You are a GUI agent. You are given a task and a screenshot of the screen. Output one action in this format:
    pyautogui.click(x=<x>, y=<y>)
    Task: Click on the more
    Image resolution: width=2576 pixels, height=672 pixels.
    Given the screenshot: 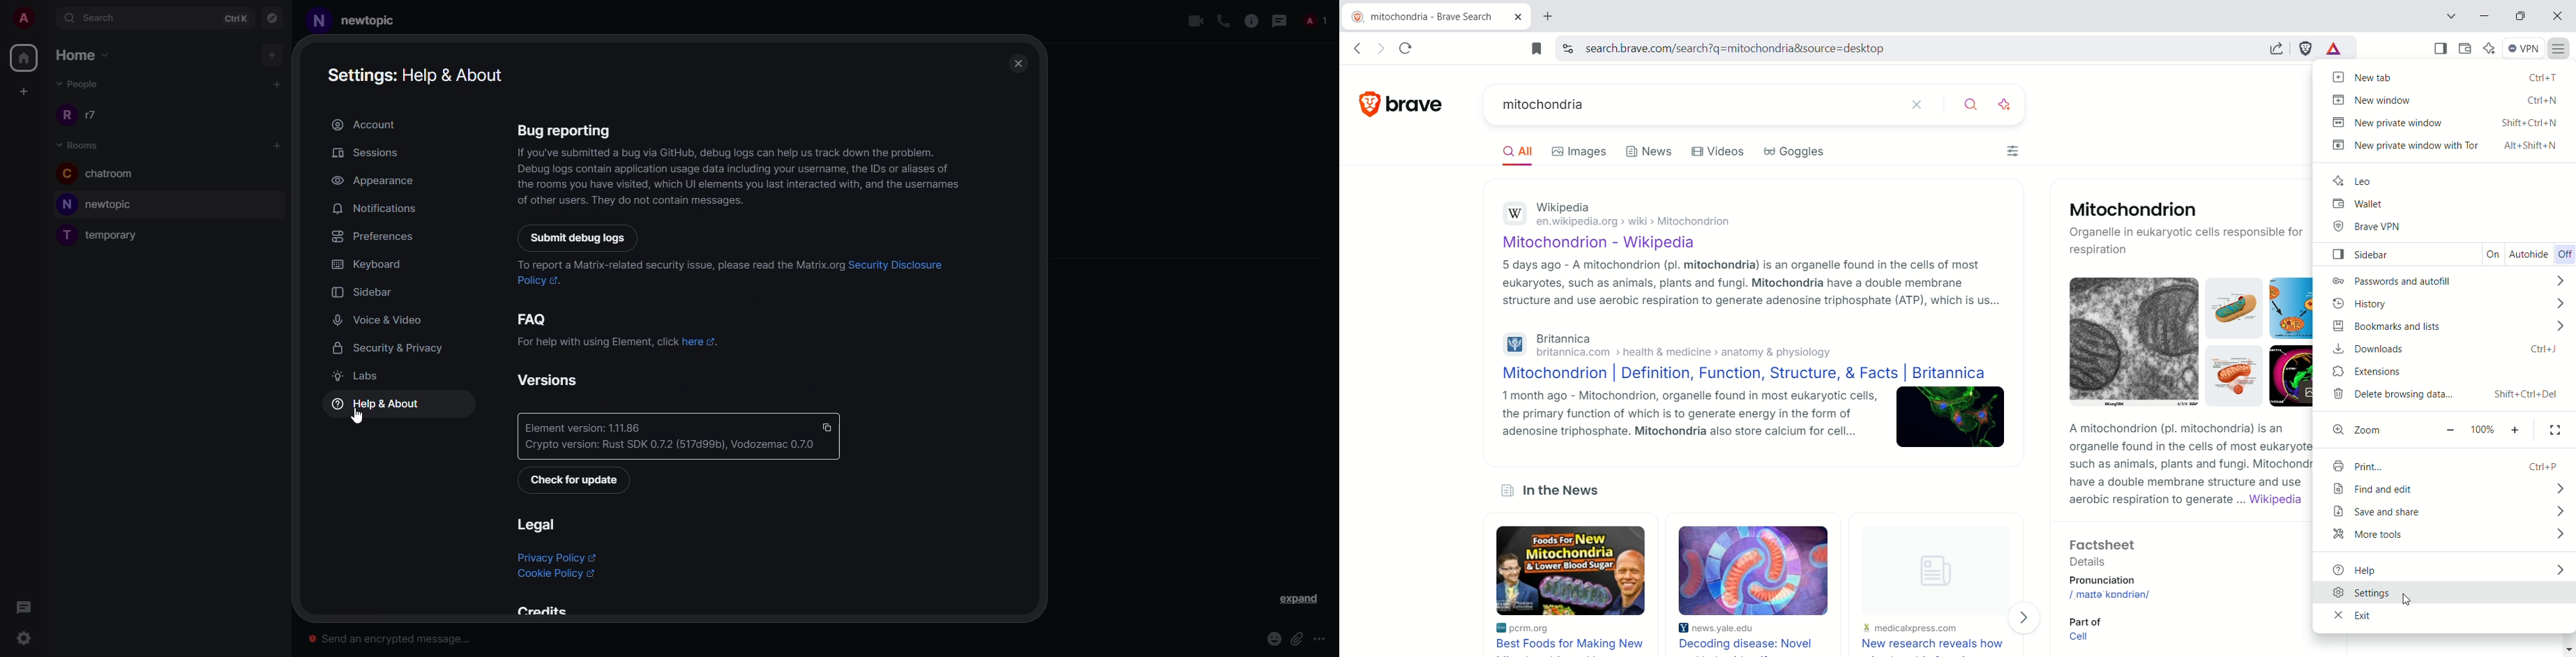 What is the action you would take?
    pyautogui.click(x=1320, y=640)
    